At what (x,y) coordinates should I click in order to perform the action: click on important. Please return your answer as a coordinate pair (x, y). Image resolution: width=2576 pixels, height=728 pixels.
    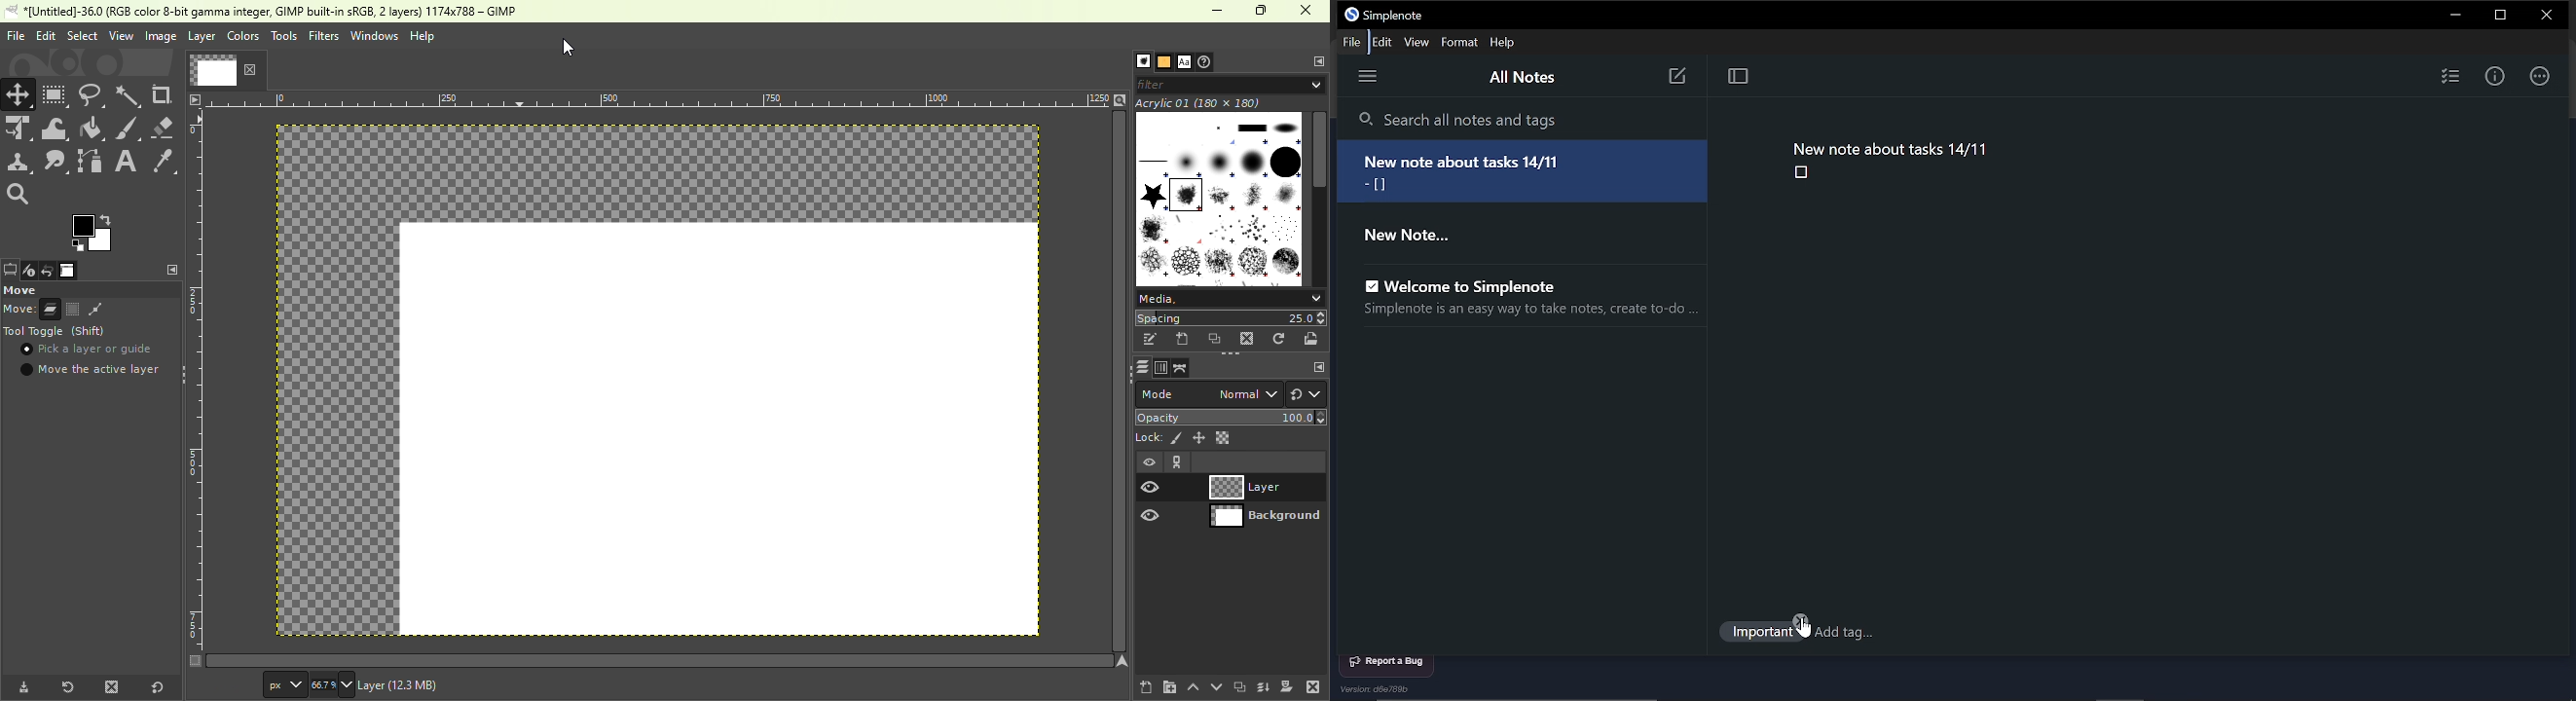
    Looking at the image, I should click on (1762, 635).